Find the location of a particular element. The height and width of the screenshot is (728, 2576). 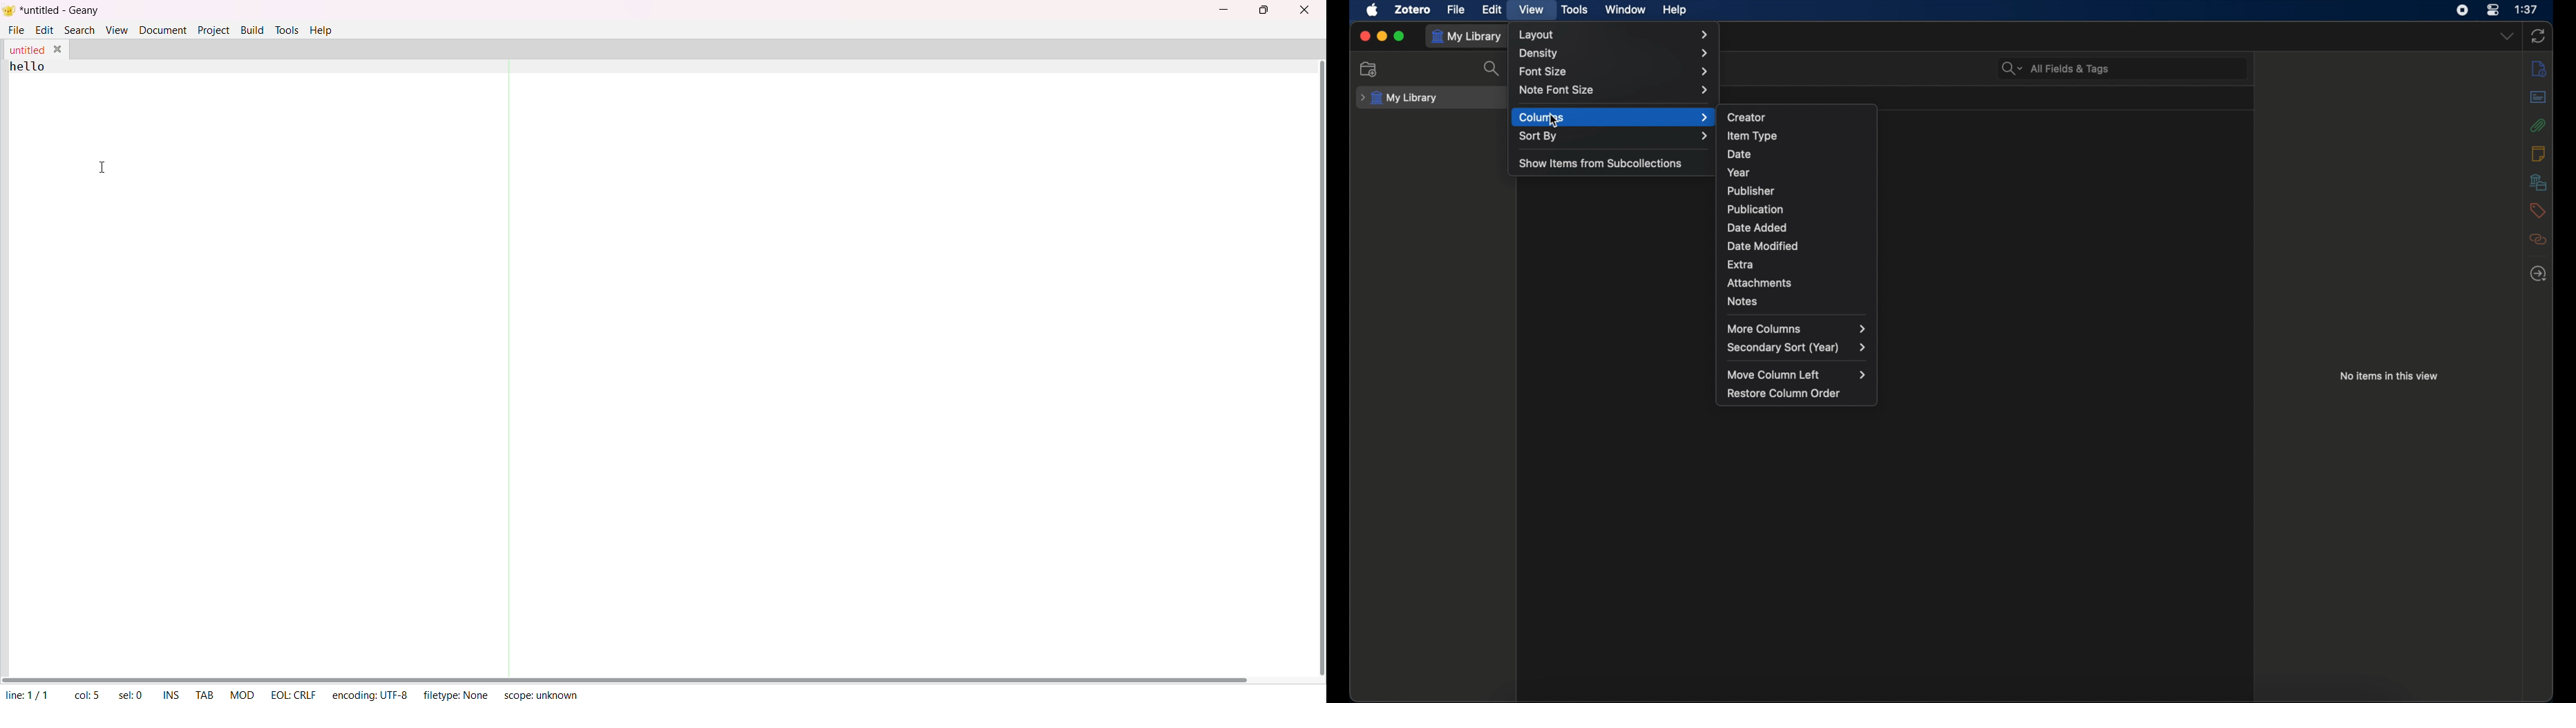

notes is located at coordinates (2539, 154).